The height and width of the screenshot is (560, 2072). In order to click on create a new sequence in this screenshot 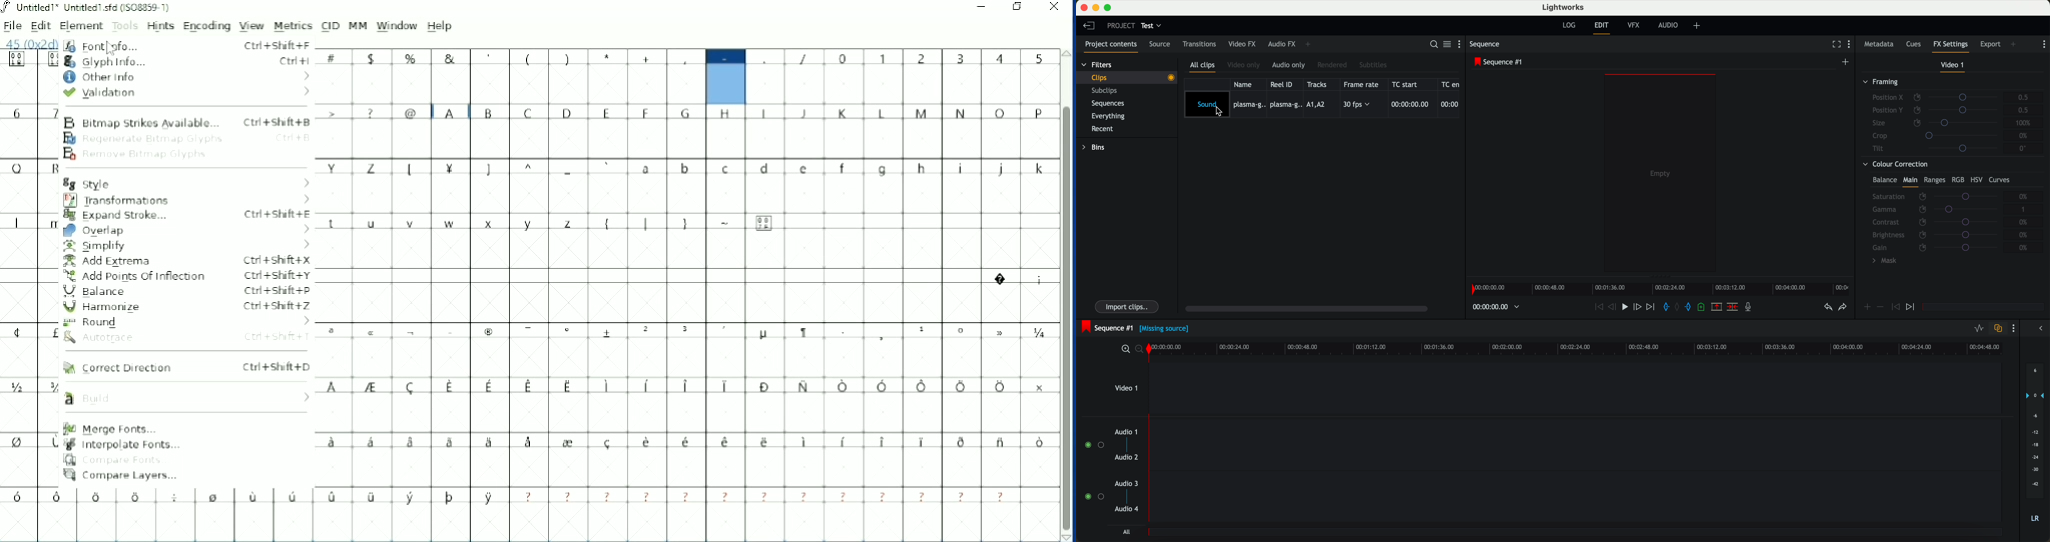, I will do `click(1847, 62)`.